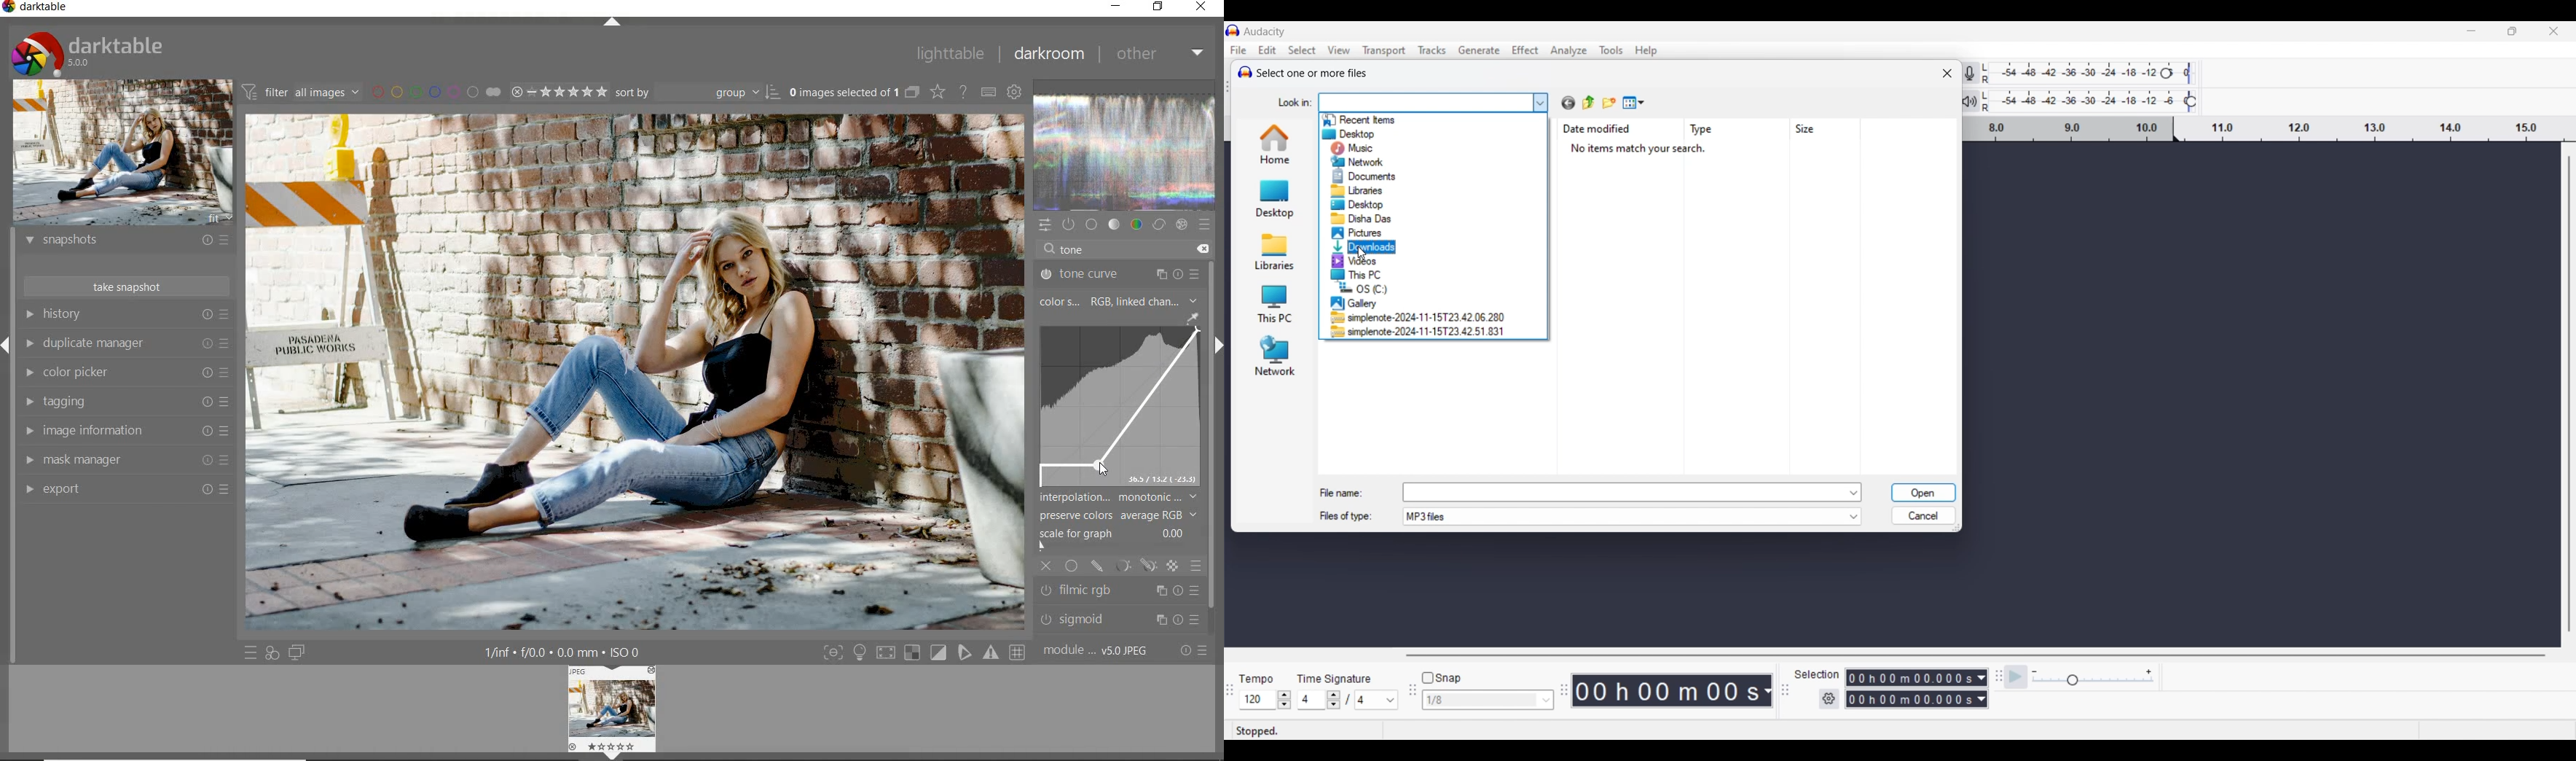 The image size is (2576, 784). Describe the element at coordinates (2017, 677) in the screenshot. I see `Play-at-speed/Play-at-speed once` at that location.